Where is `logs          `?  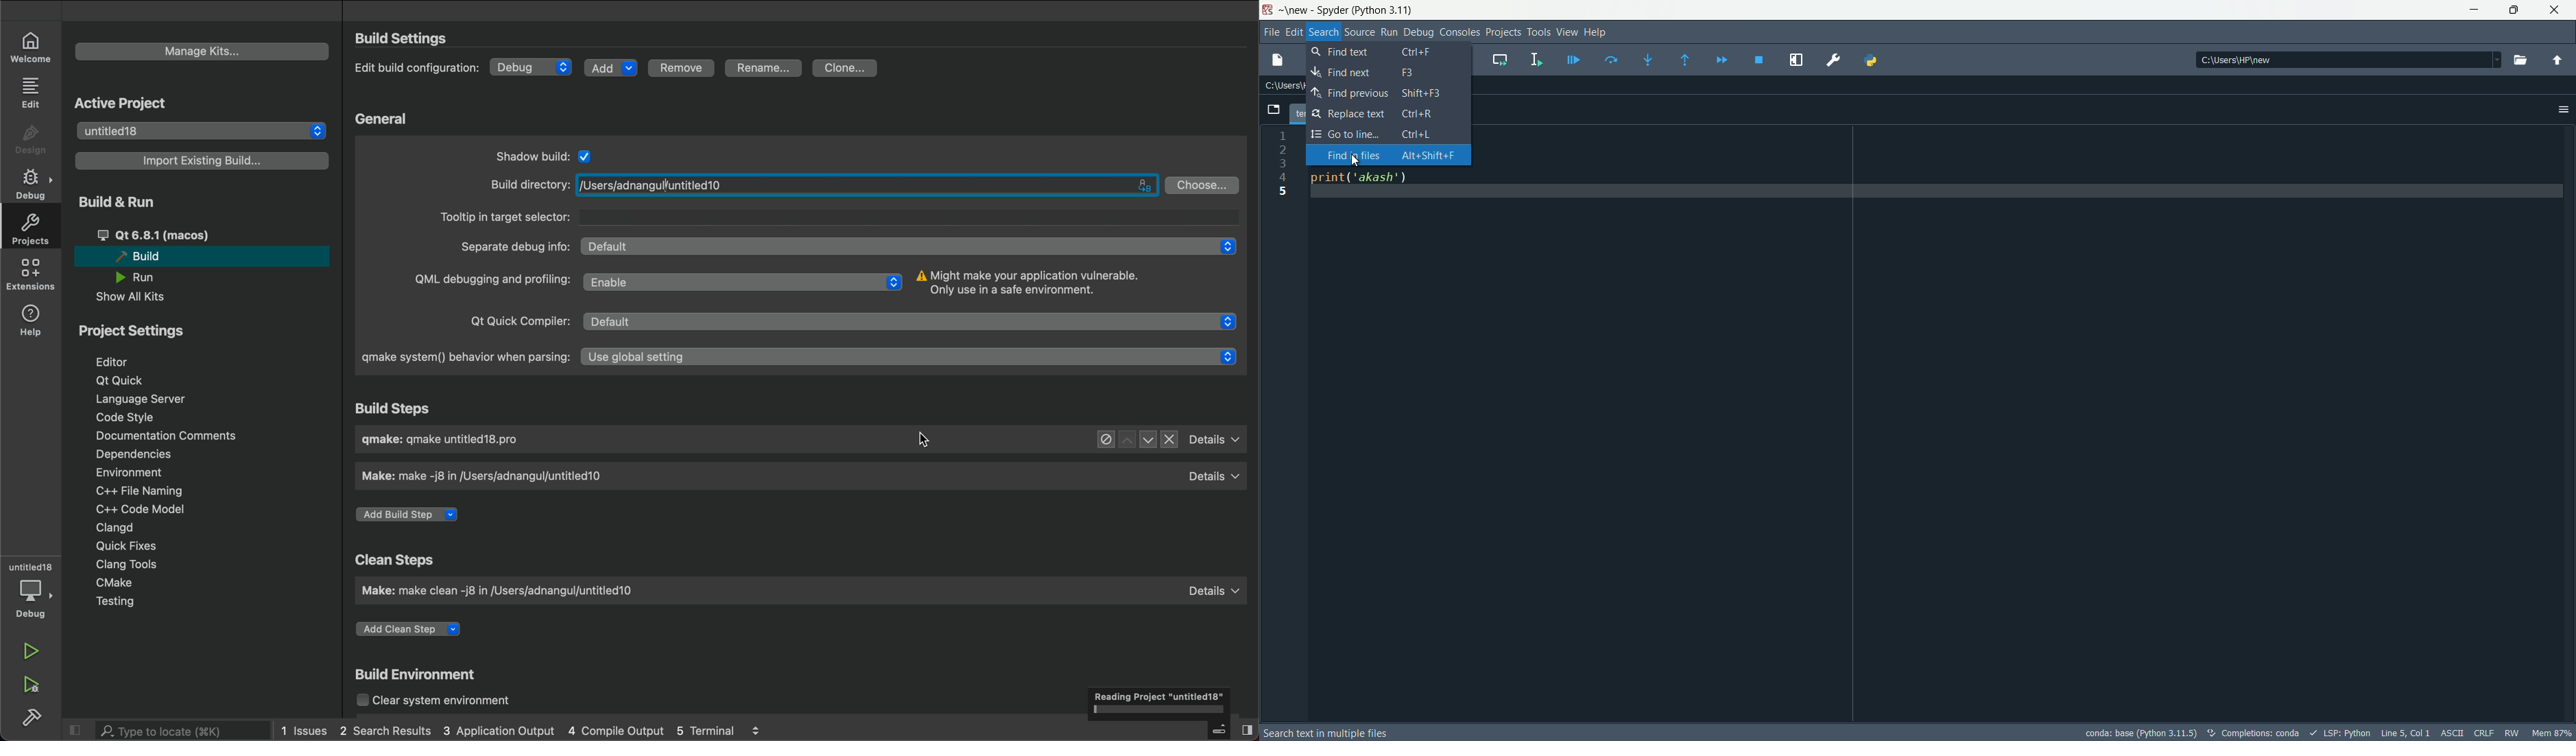 logs           is located at coordinates (762, 729).